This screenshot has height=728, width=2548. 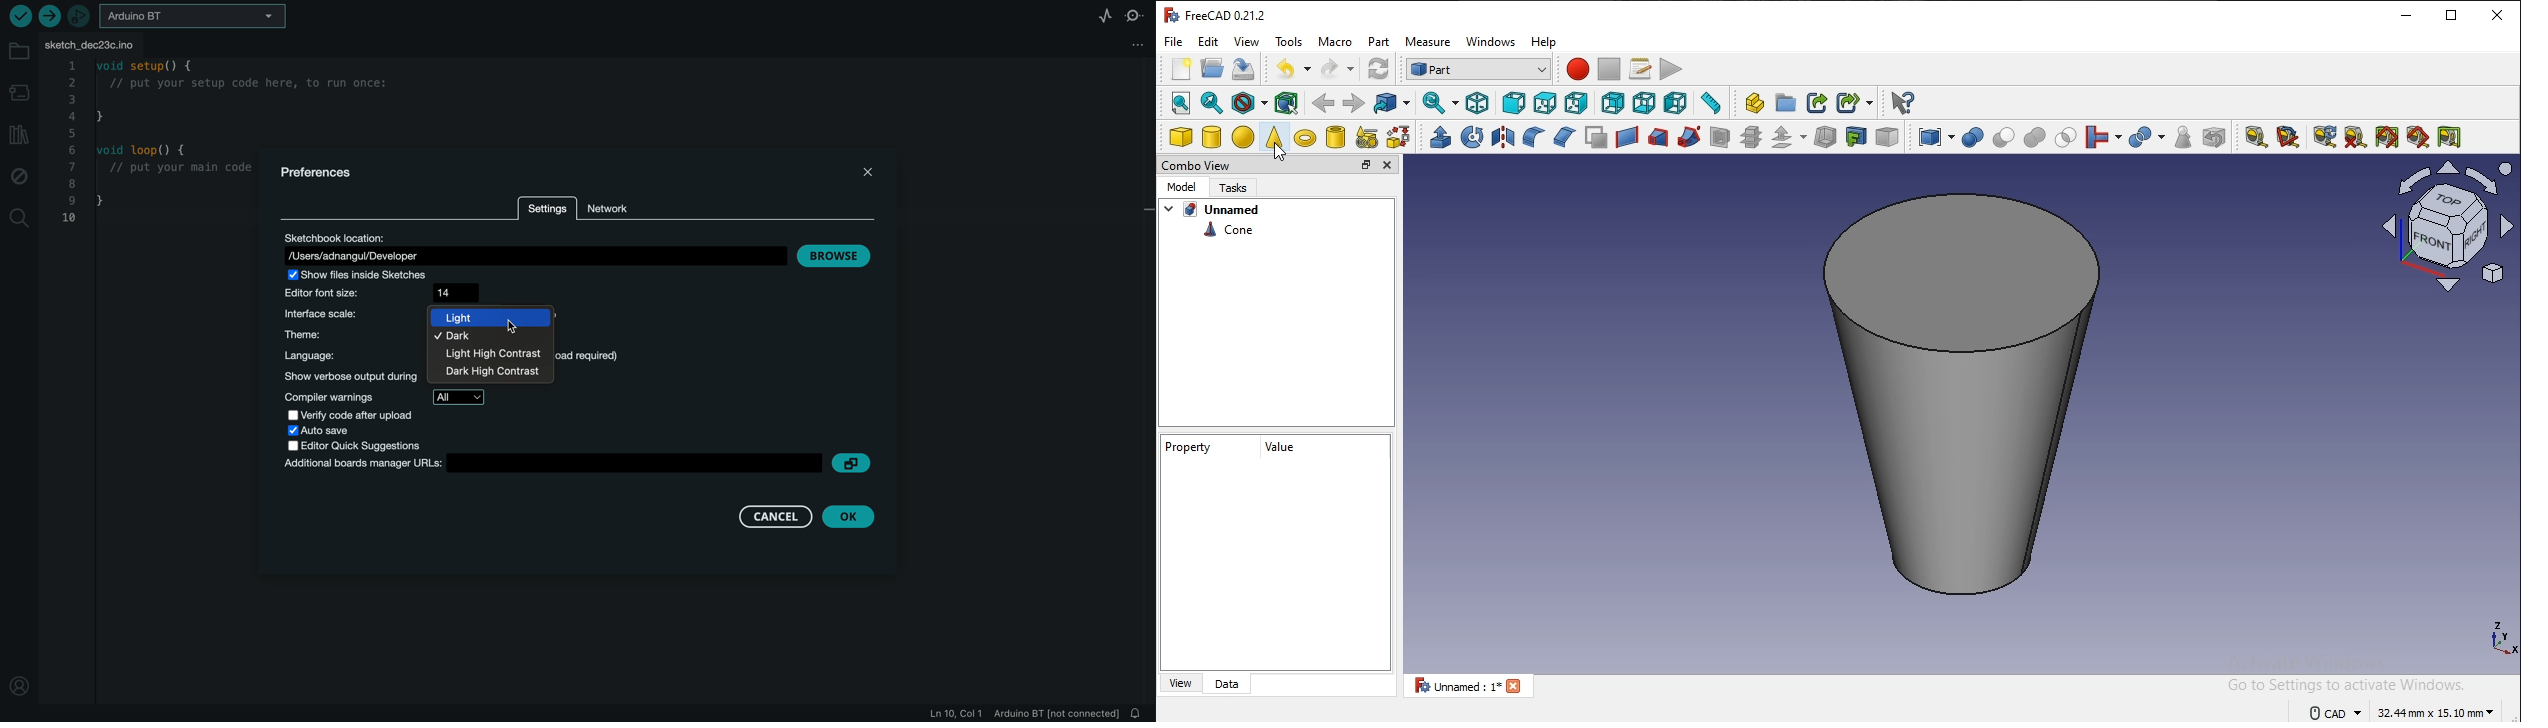 I want to click on cone, so click(x=1958, y=401).